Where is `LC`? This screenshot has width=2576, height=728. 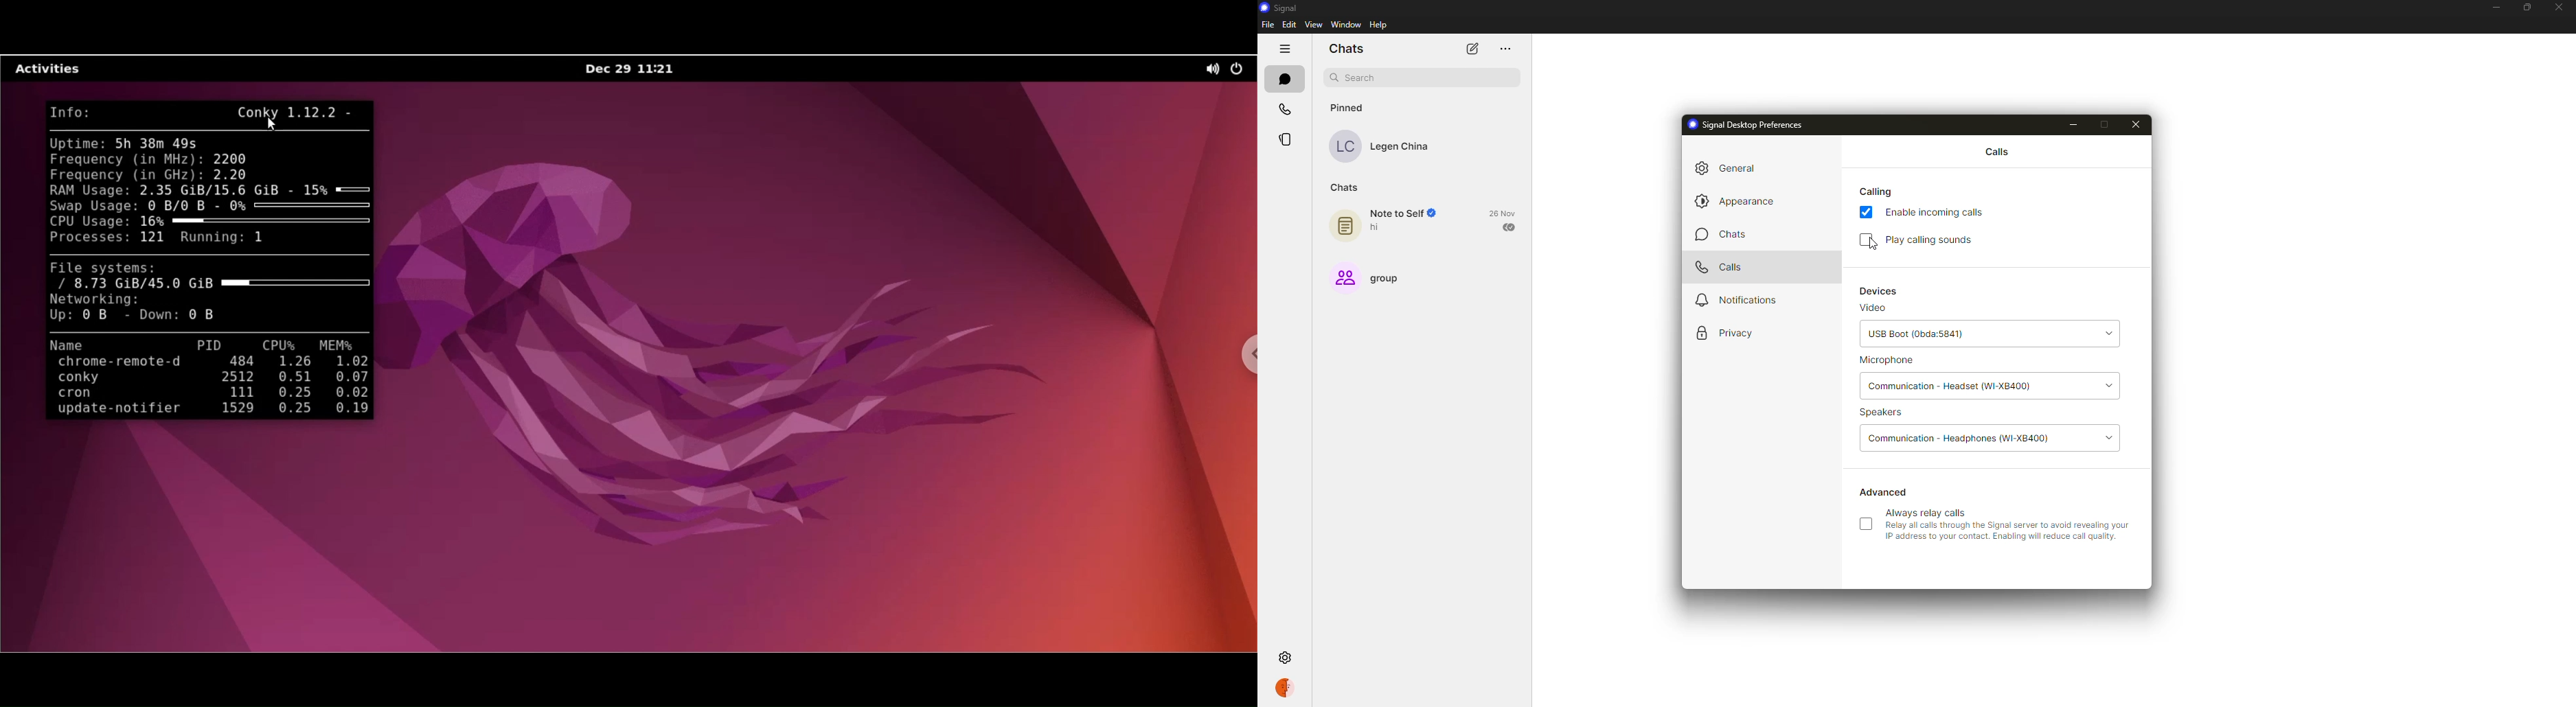 LC is located at coordinates (1345, 148).